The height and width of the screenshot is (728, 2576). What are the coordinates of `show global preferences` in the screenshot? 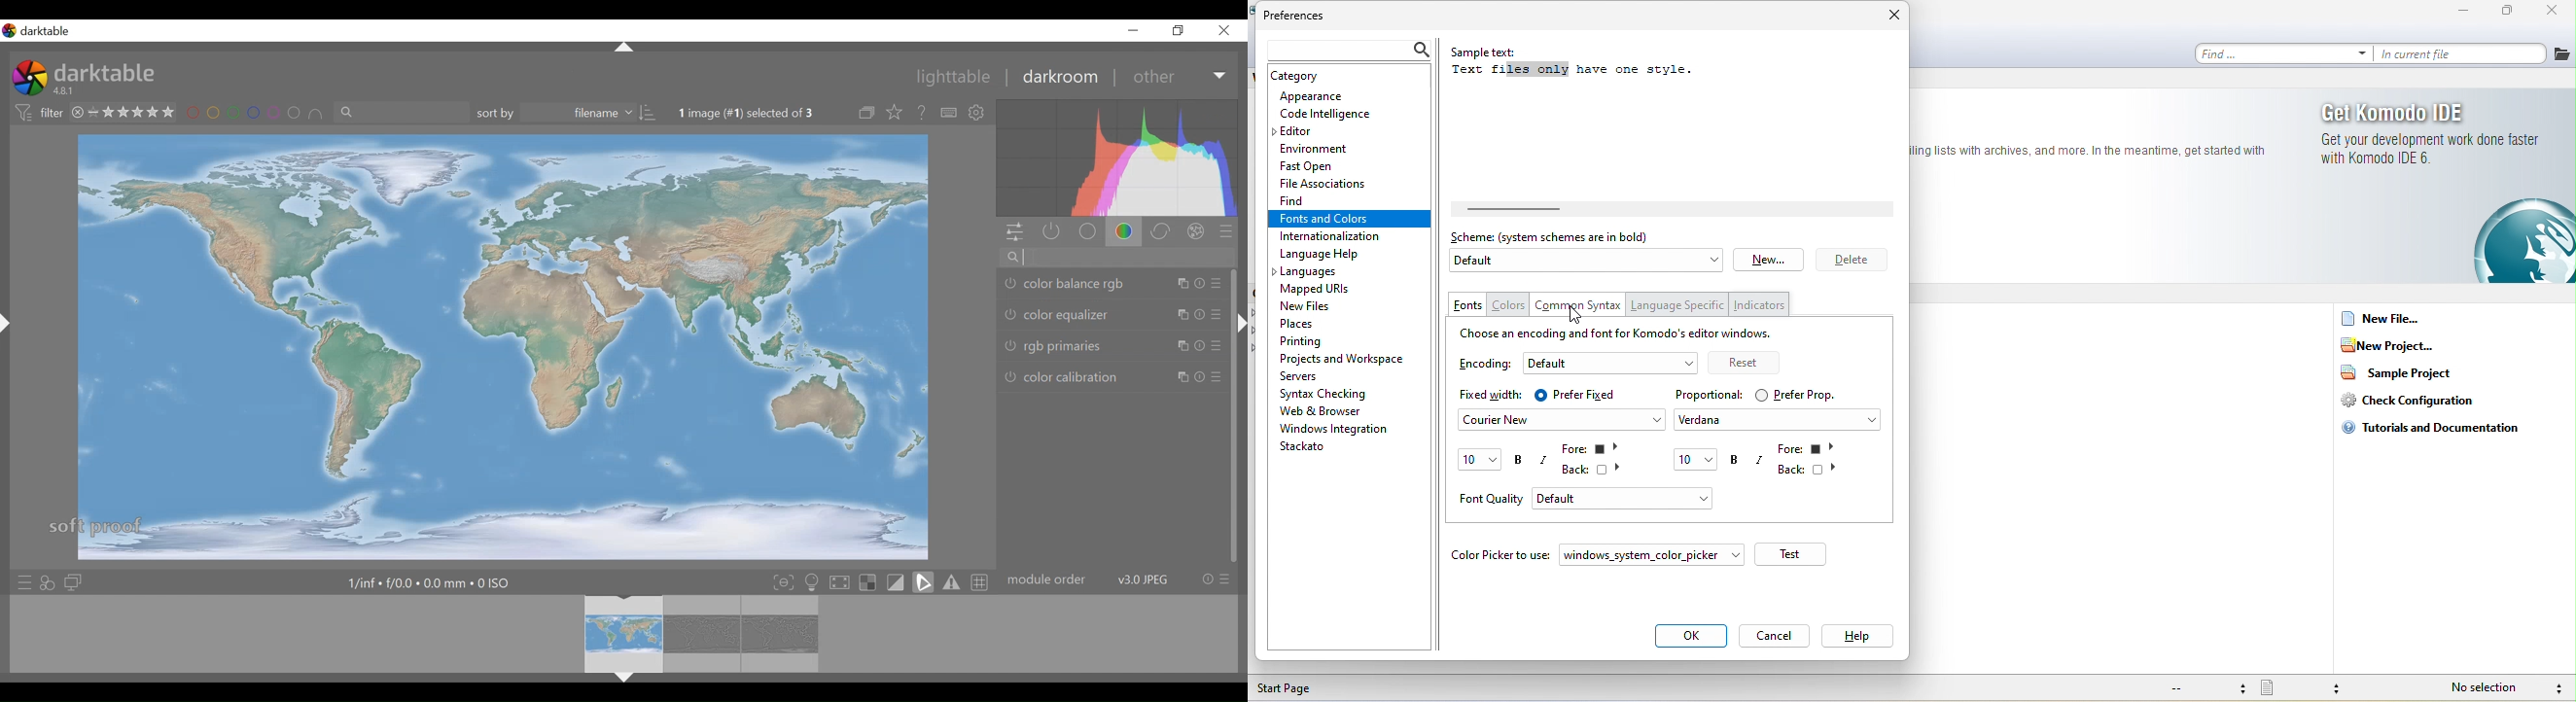 It's located at (980, 112).